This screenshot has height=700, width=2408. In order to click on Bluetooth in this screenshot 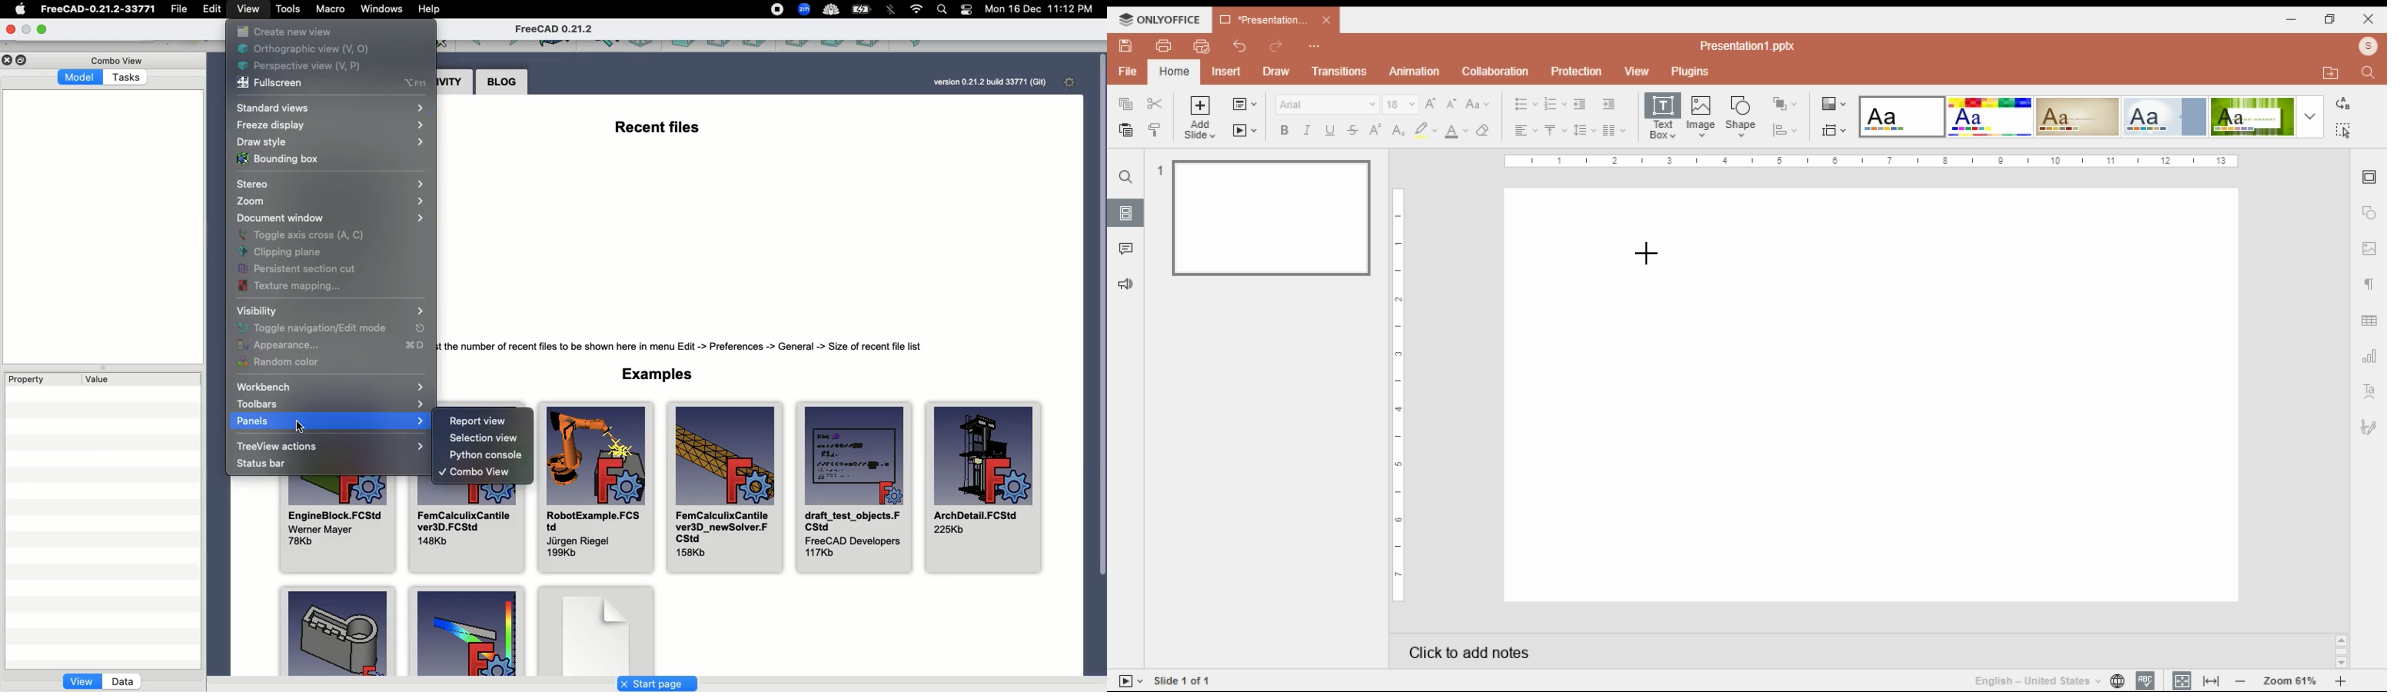, I will do `click(891, 12)`.